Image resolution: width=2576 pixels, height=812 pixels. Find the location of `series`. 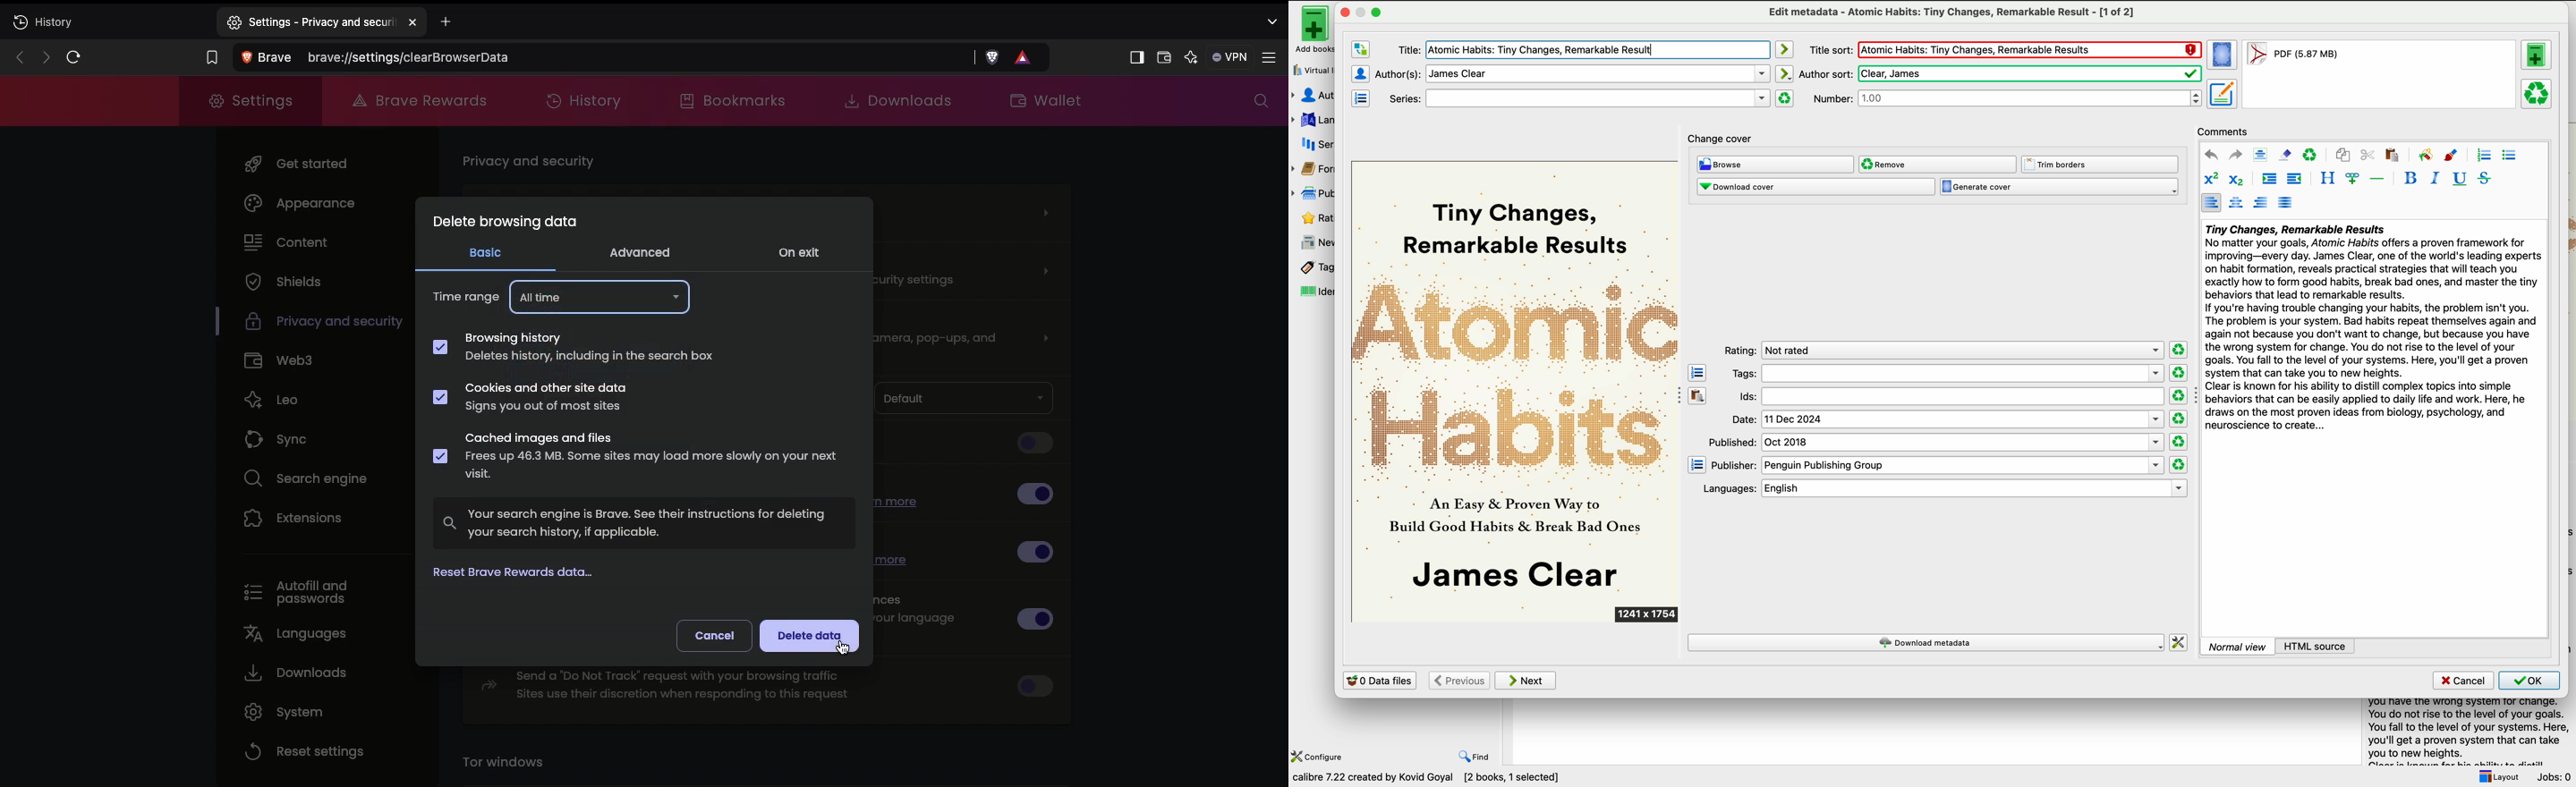

series is located at coordinates (1575, 98).